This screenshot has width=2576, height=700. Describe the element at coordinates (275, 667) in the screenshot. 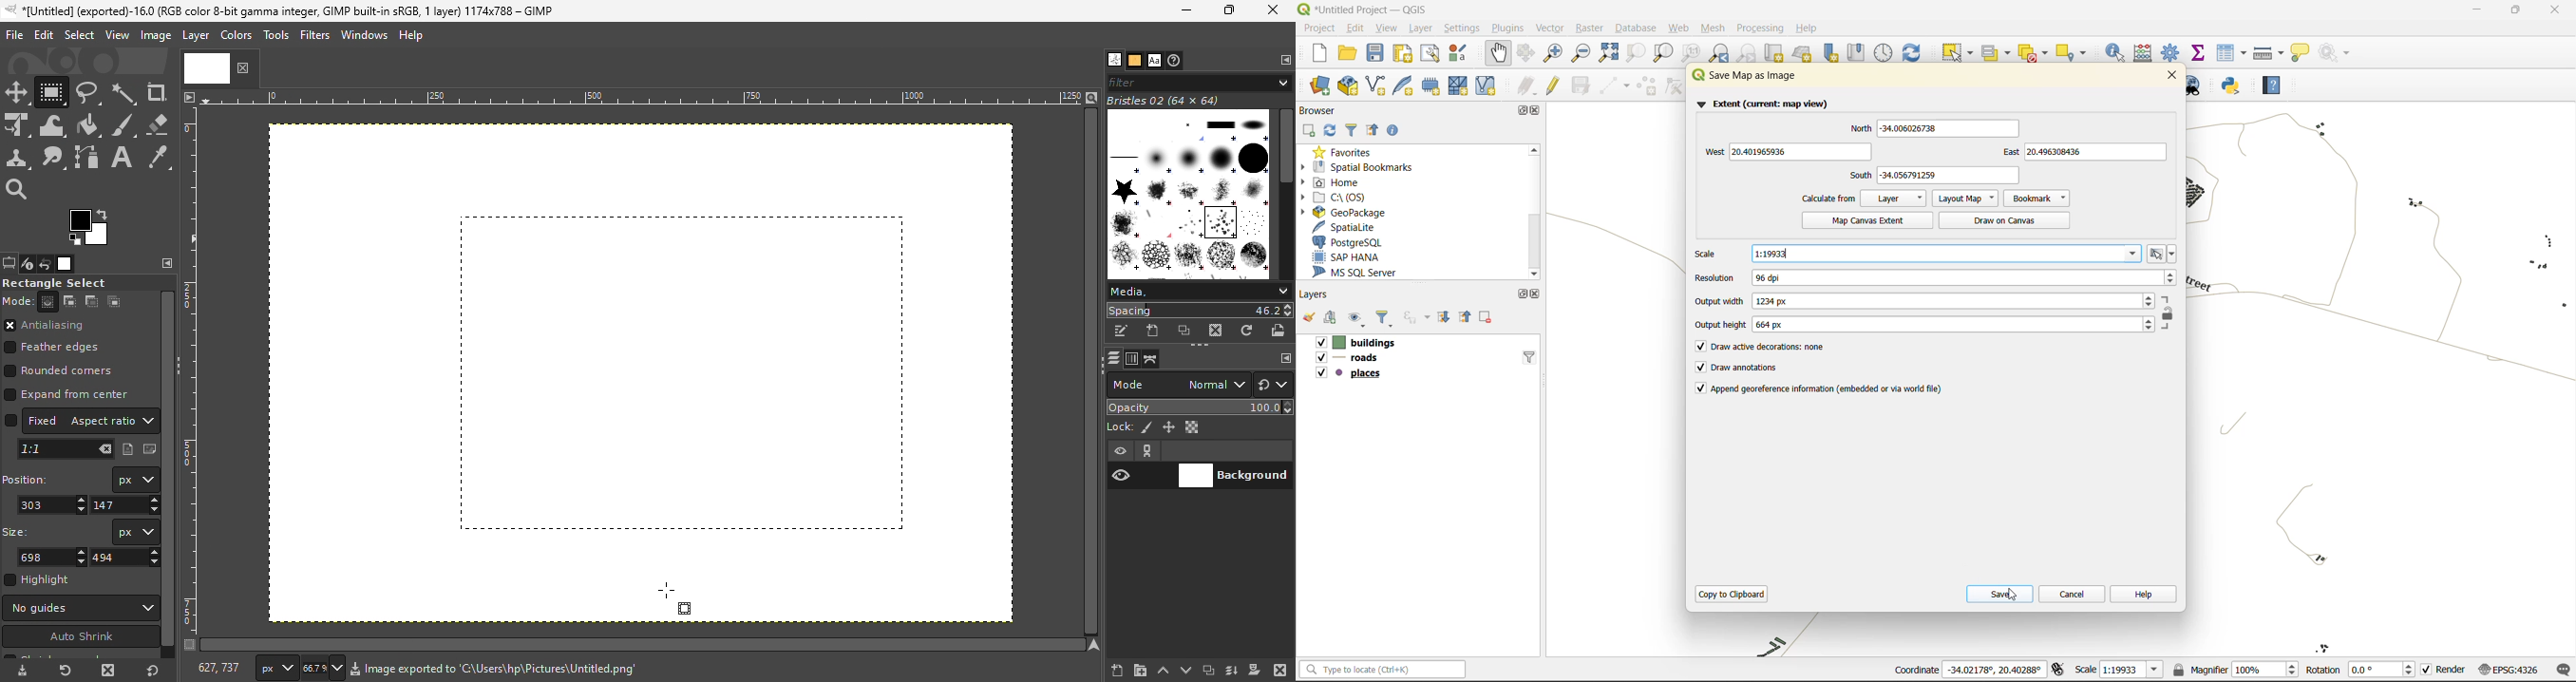

I see `px` at that location.